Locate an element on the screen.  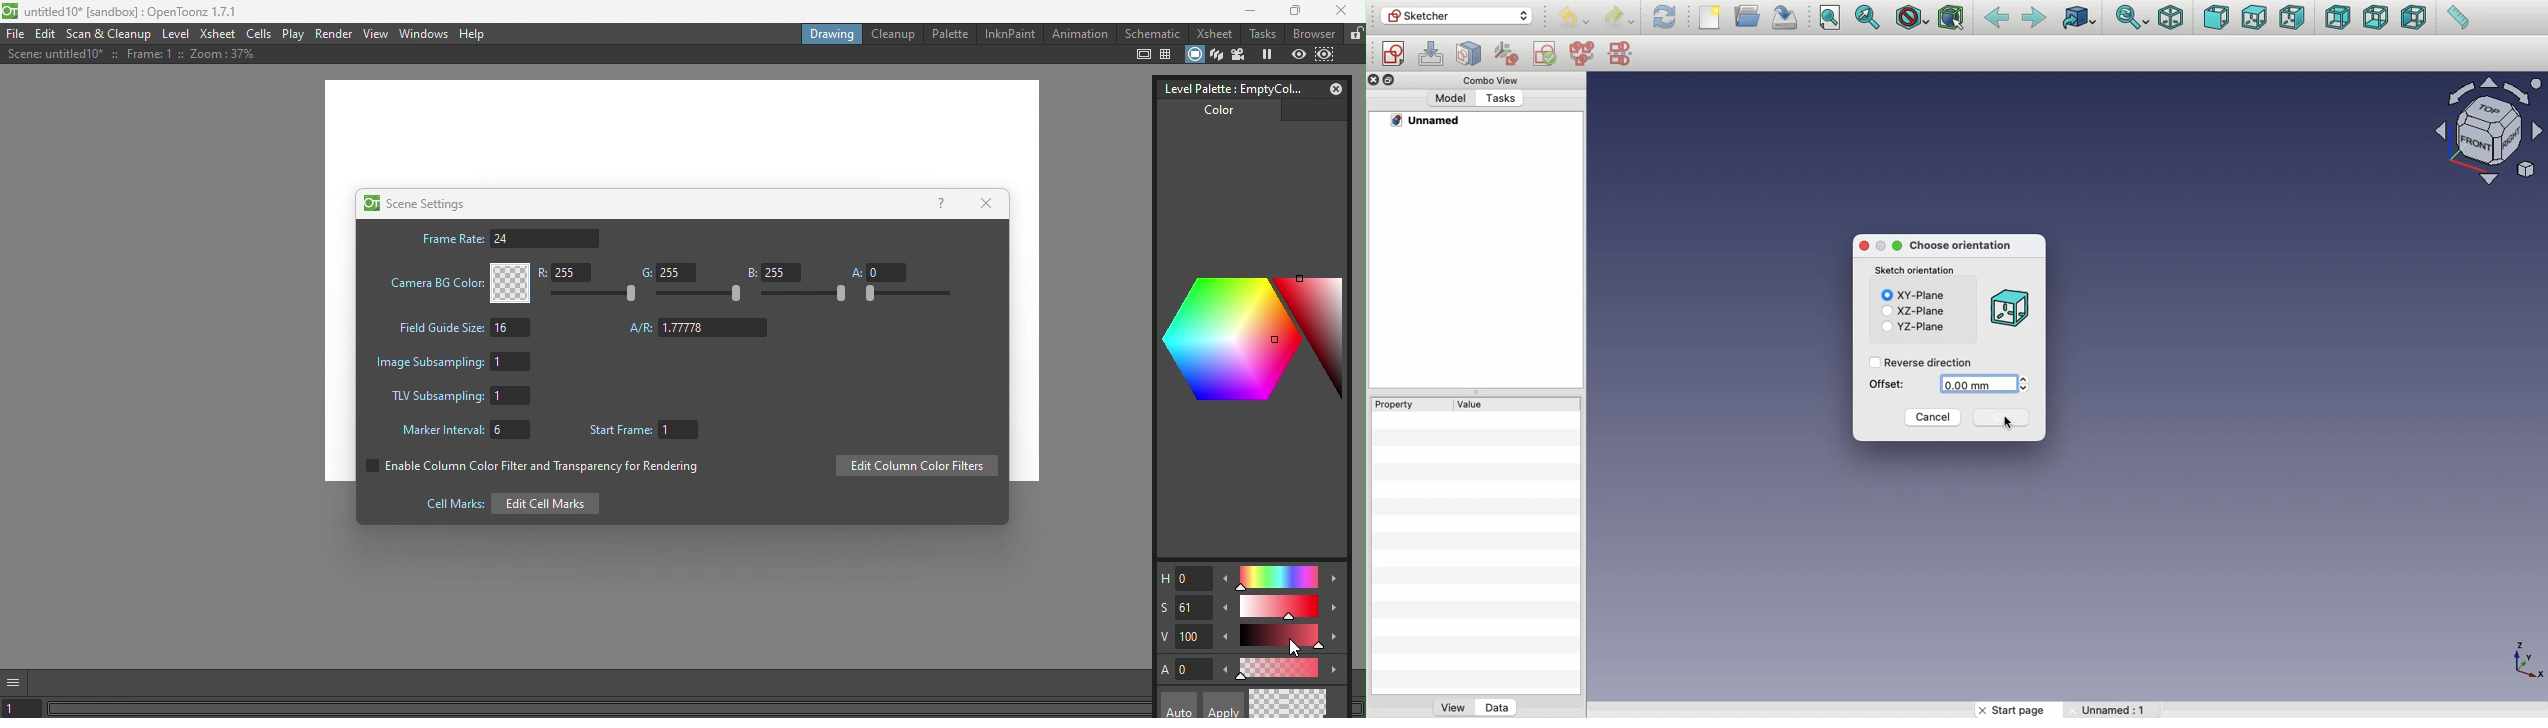
Start page is located at coordinates (2018, 710).